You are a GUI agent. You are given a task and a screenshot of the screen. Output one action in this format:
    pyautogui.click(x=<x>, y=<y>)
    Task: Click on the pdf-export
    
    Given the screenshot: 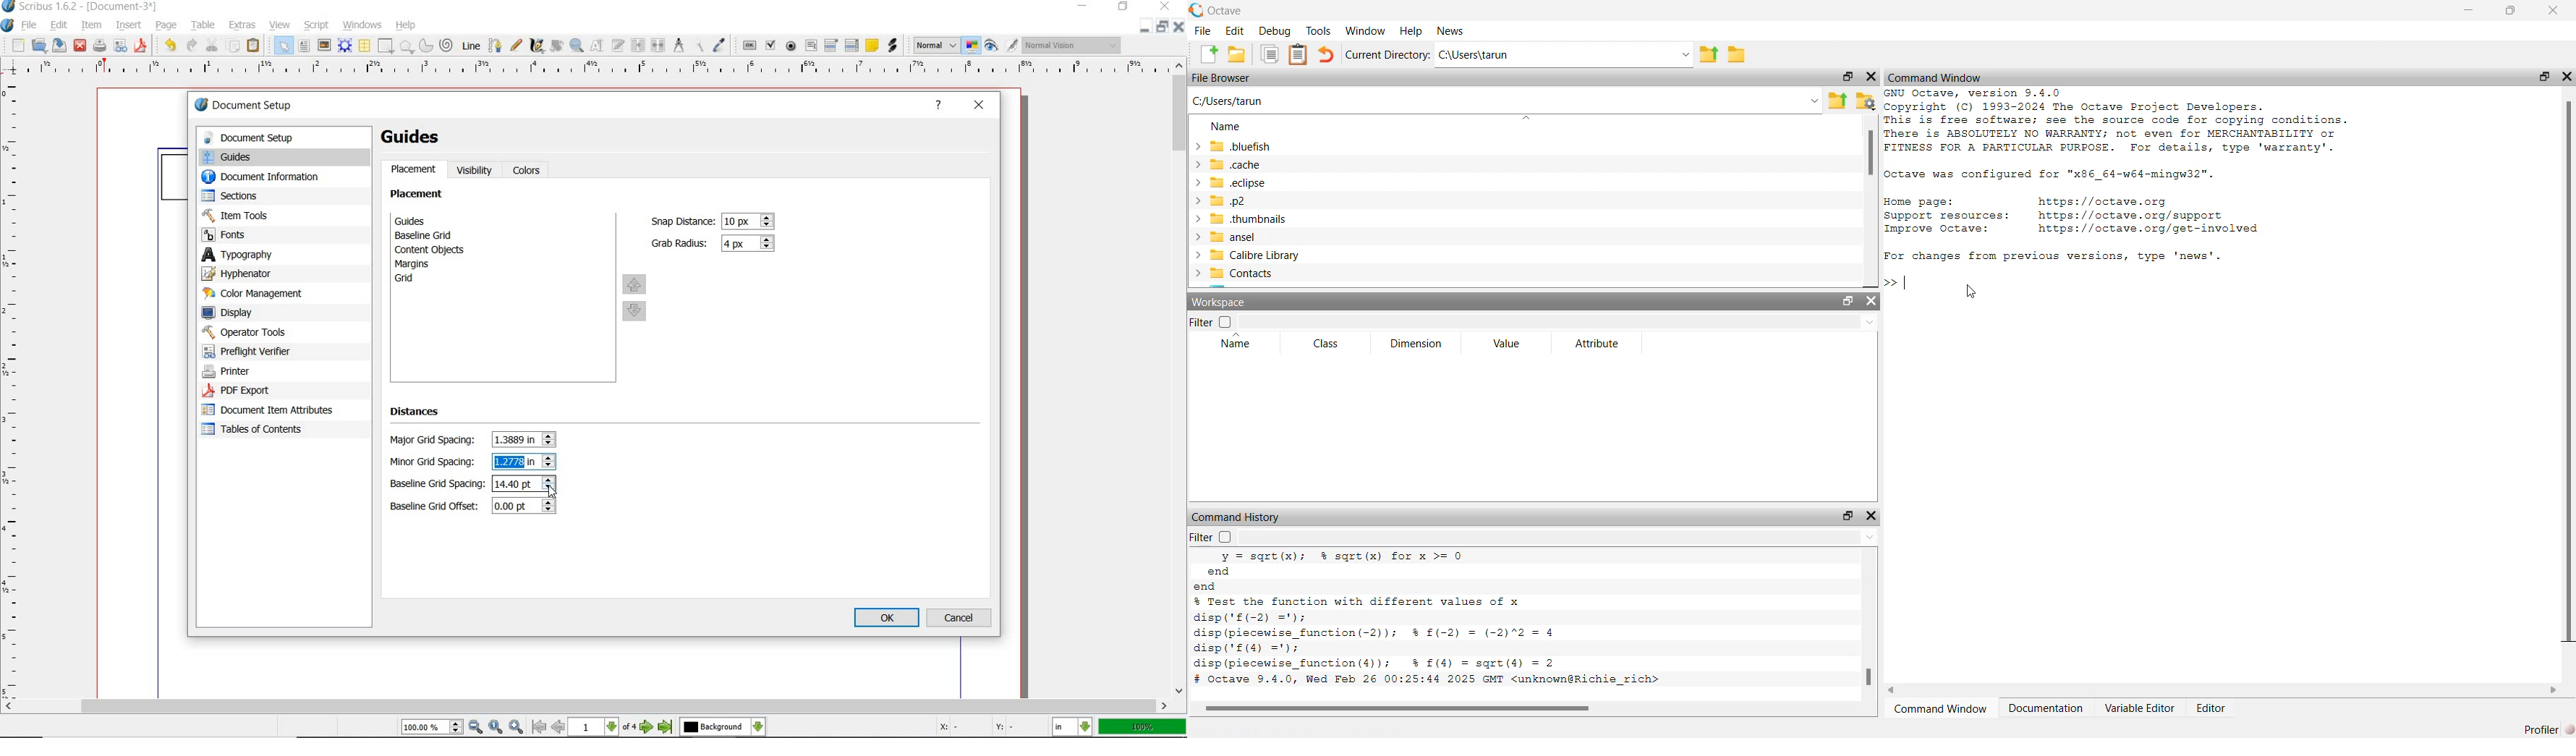 What is the action you would take?
    pyautogui.click(x=268, y=391)
    